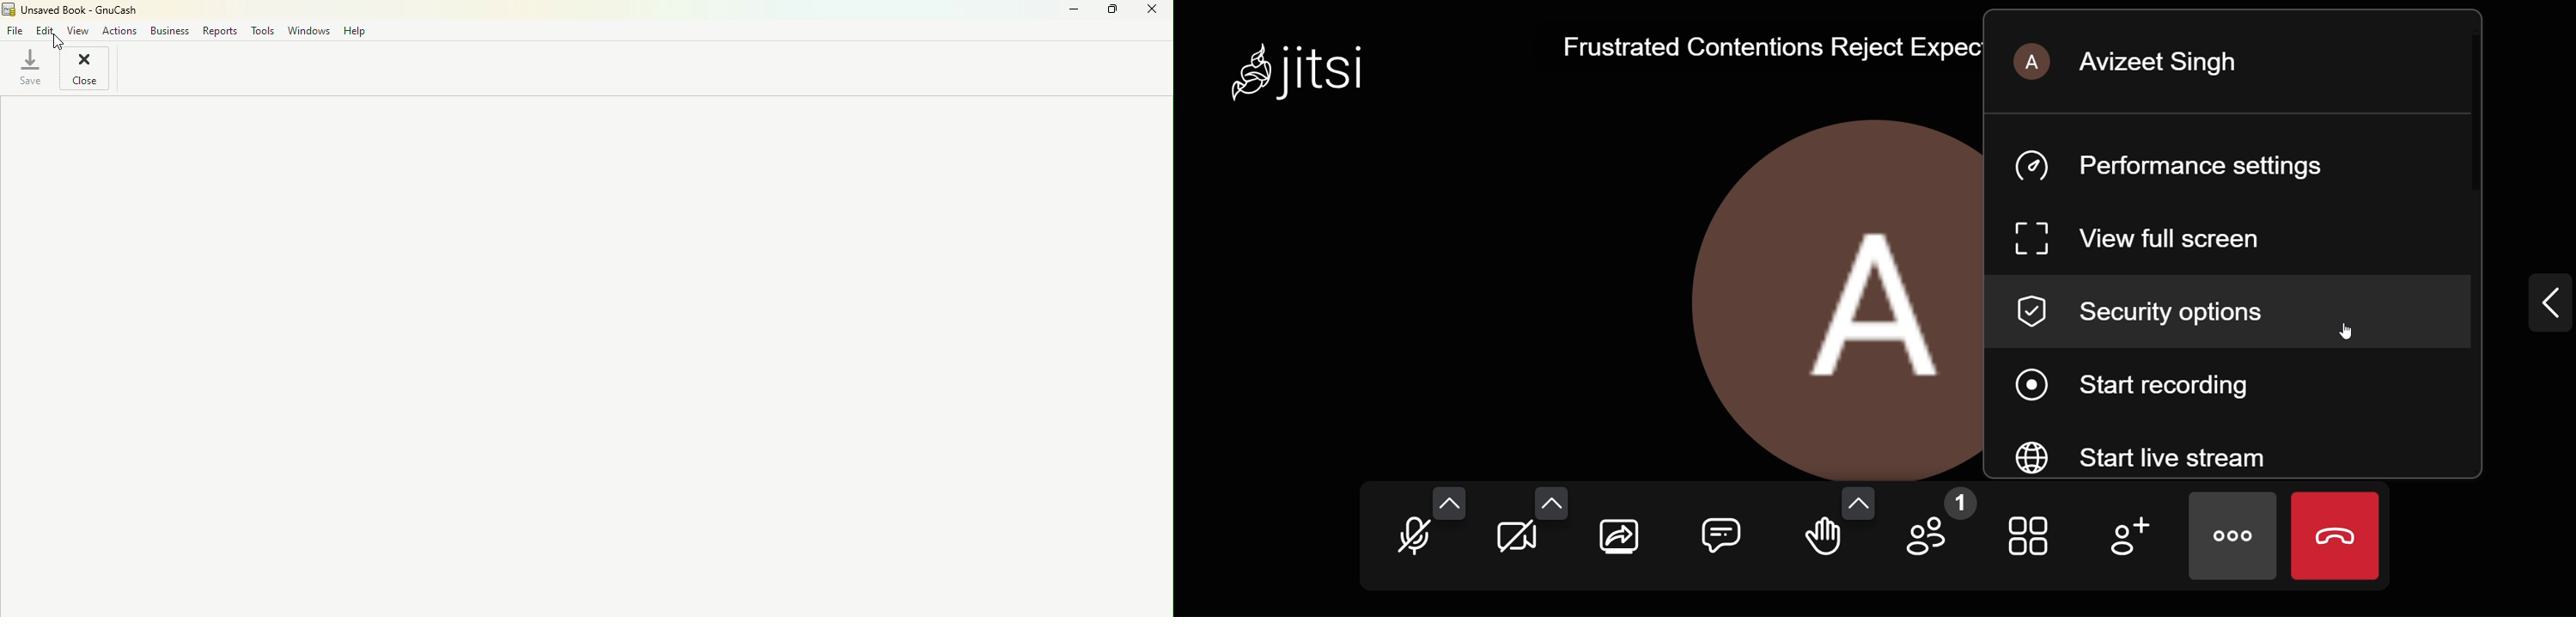 The height and width of the screenshot is (644, 2576). I want to click on Save, so click(30, 70).